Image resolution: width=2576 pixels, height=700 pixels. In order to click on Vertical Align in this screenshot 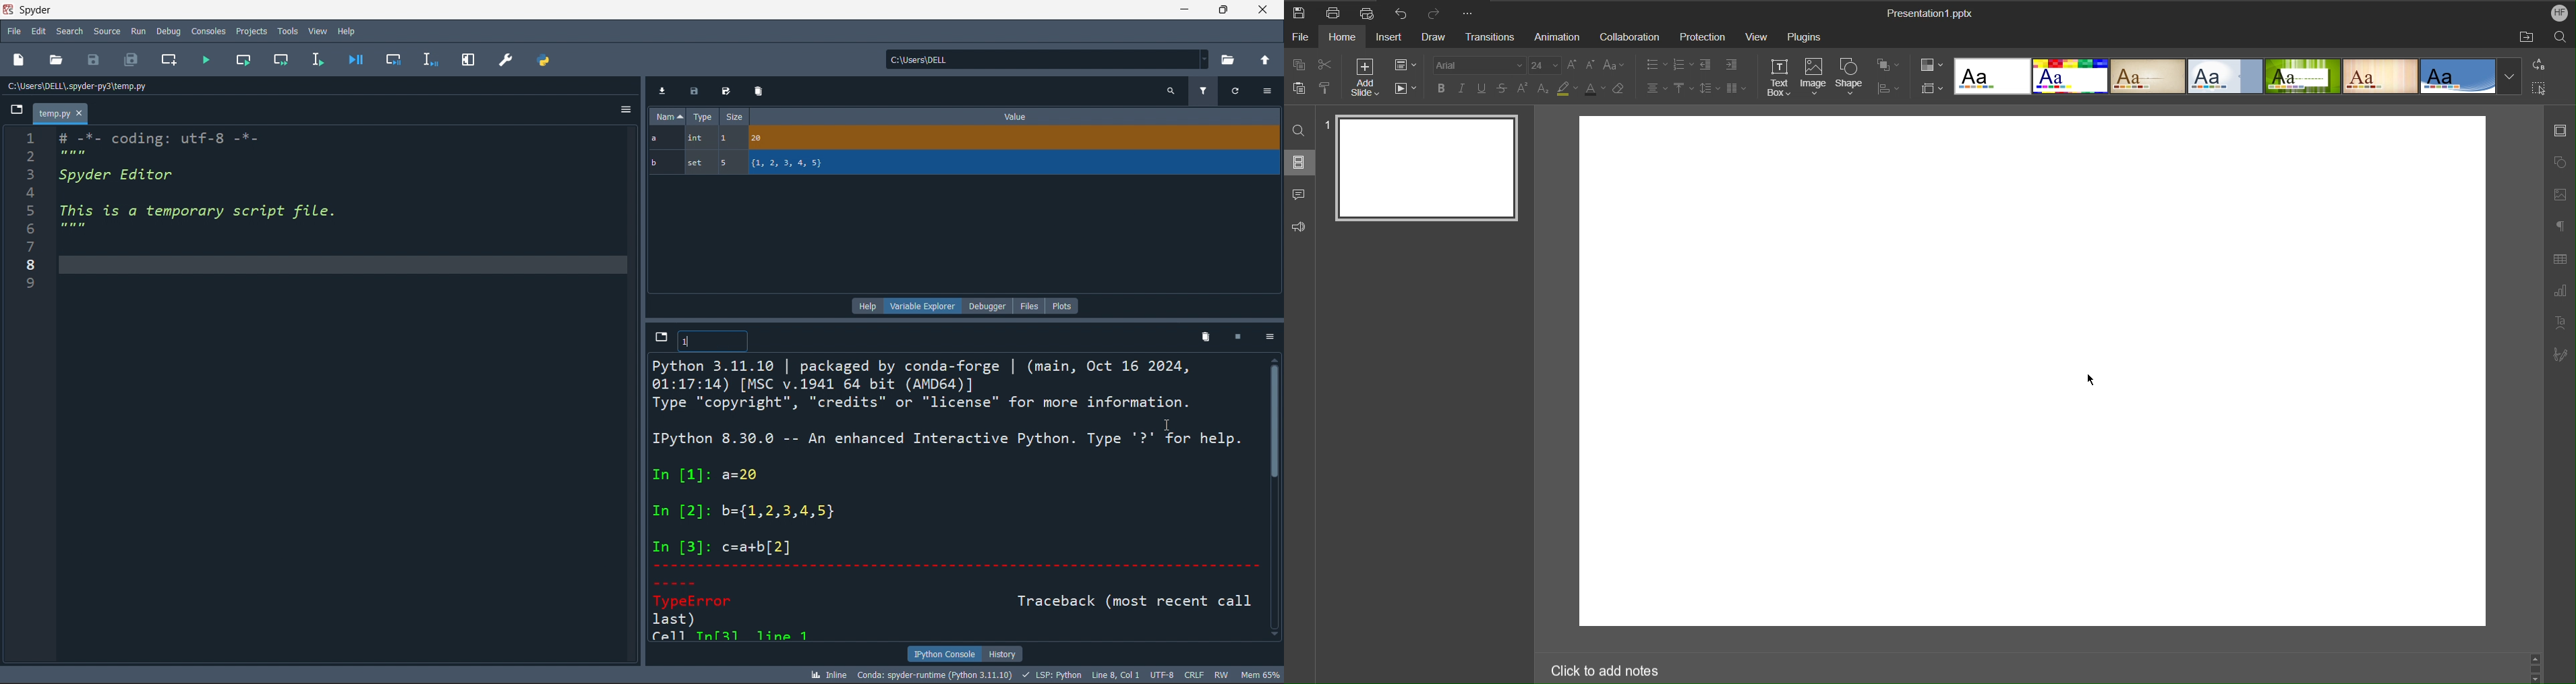, I will do `click(1682, 89)`.